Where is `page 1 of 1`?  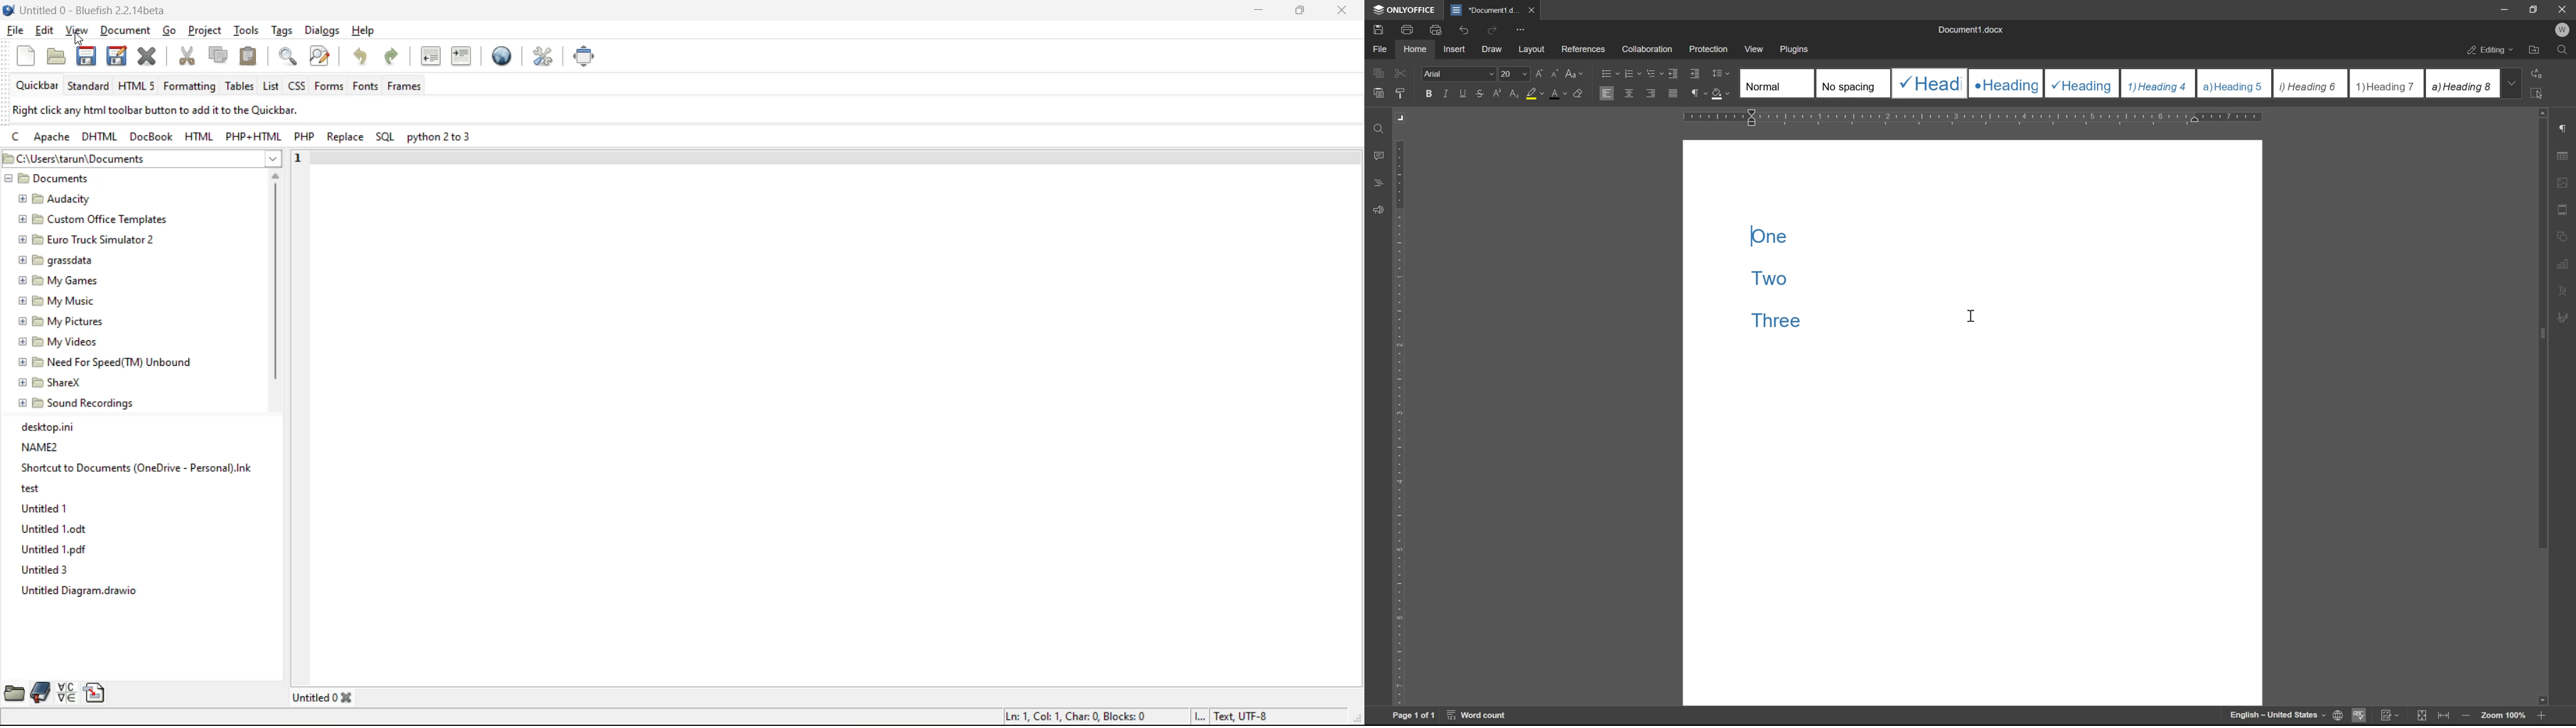 page 1 of 1 is located at coordinates (1414, 715).